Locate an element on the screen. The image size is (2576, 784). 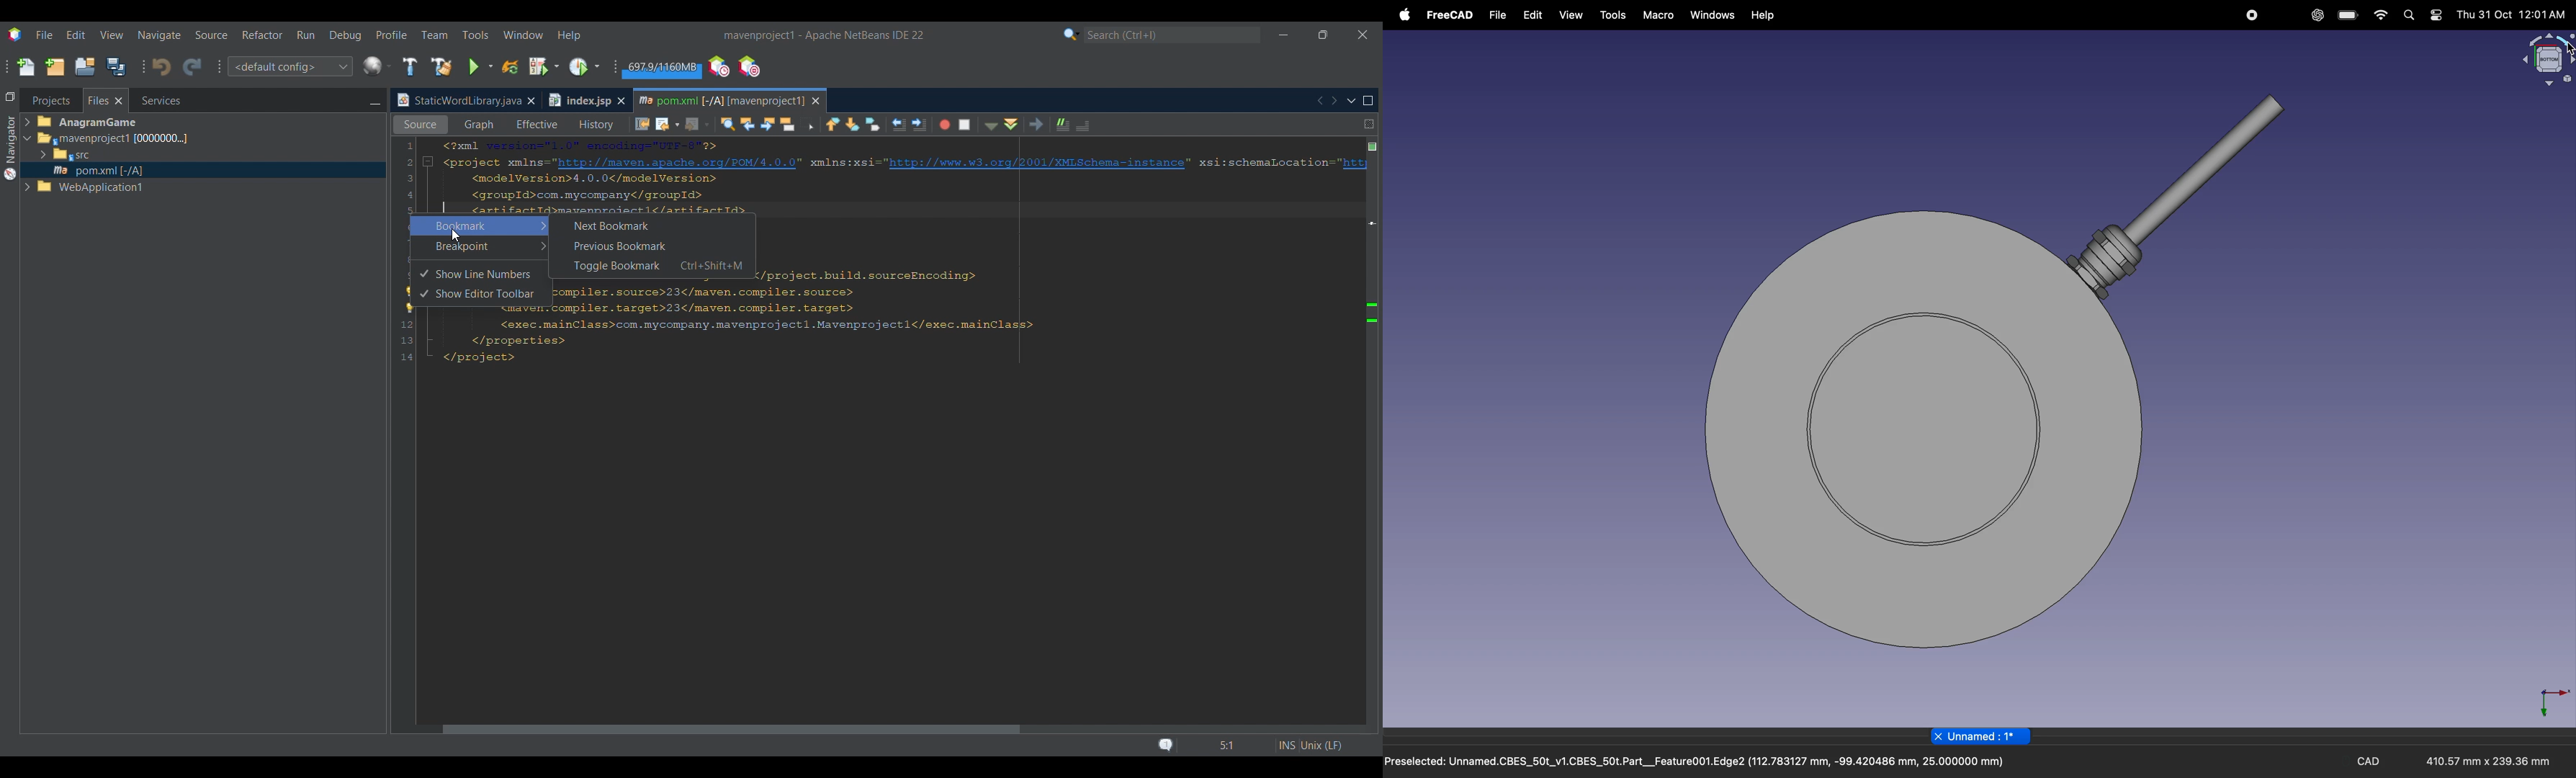
Source view is located at coordinates (417, 125).